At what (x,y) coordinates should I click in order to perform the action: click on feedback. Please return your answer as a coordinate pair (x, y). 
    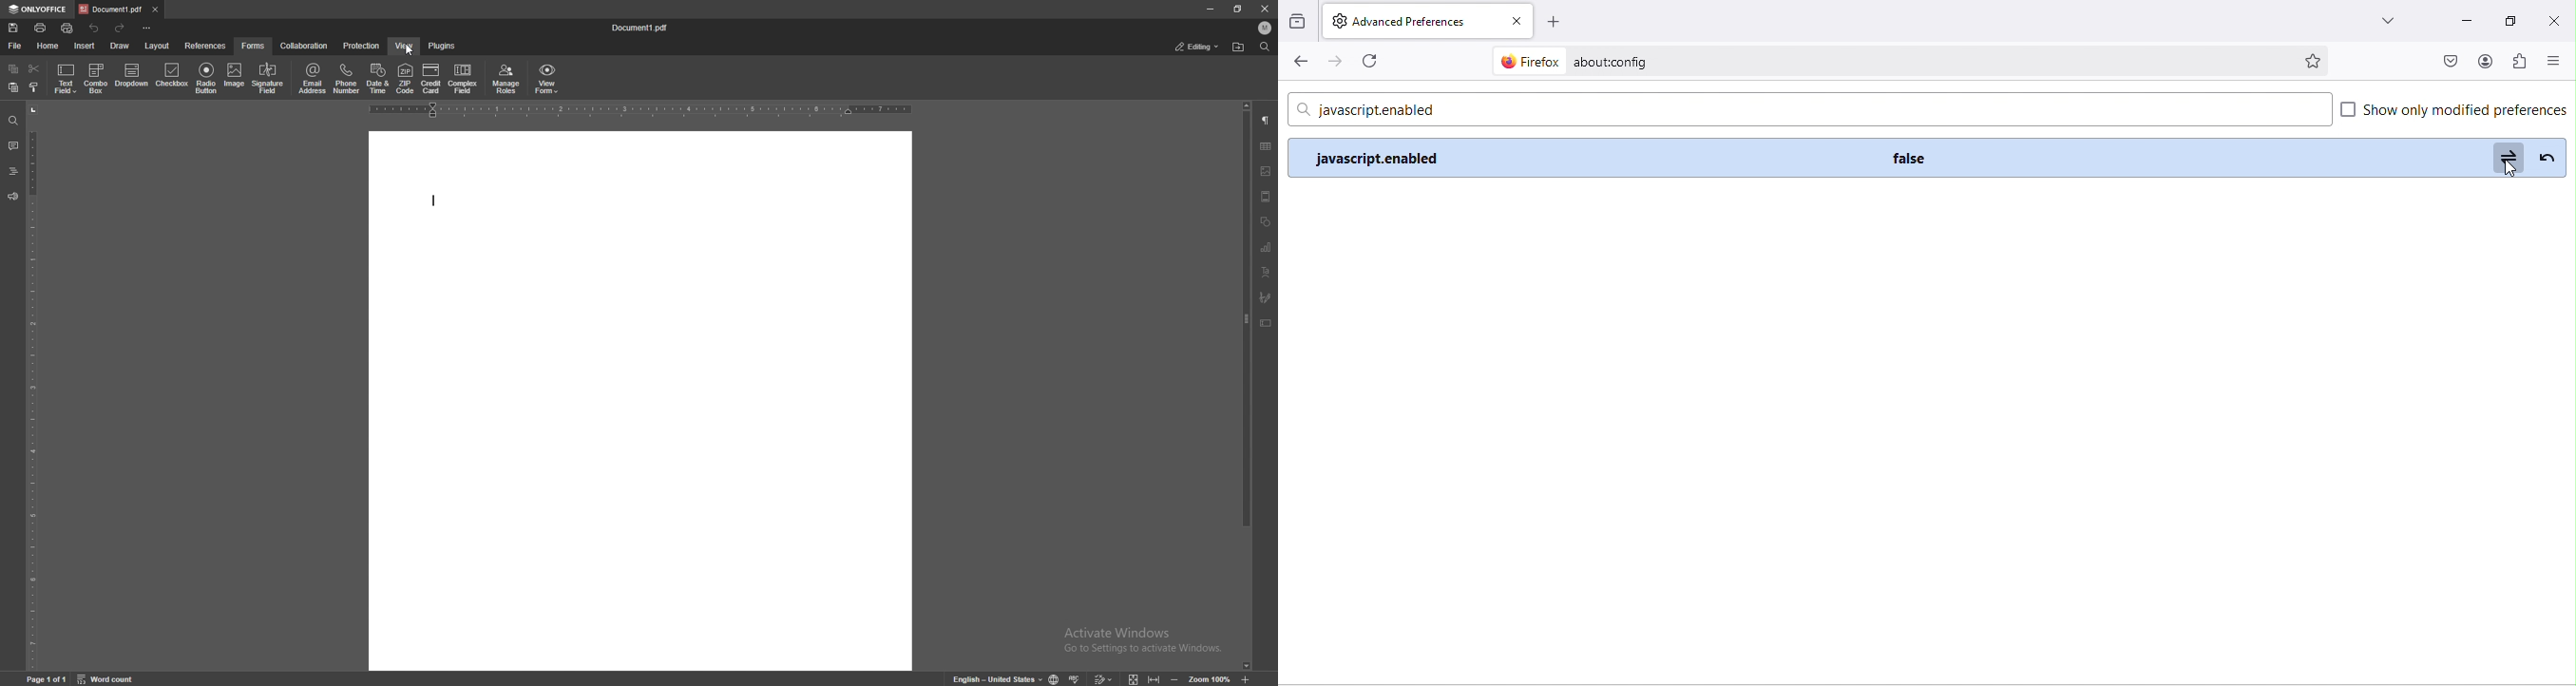
    Looking at the image, I should click on (13, 197).